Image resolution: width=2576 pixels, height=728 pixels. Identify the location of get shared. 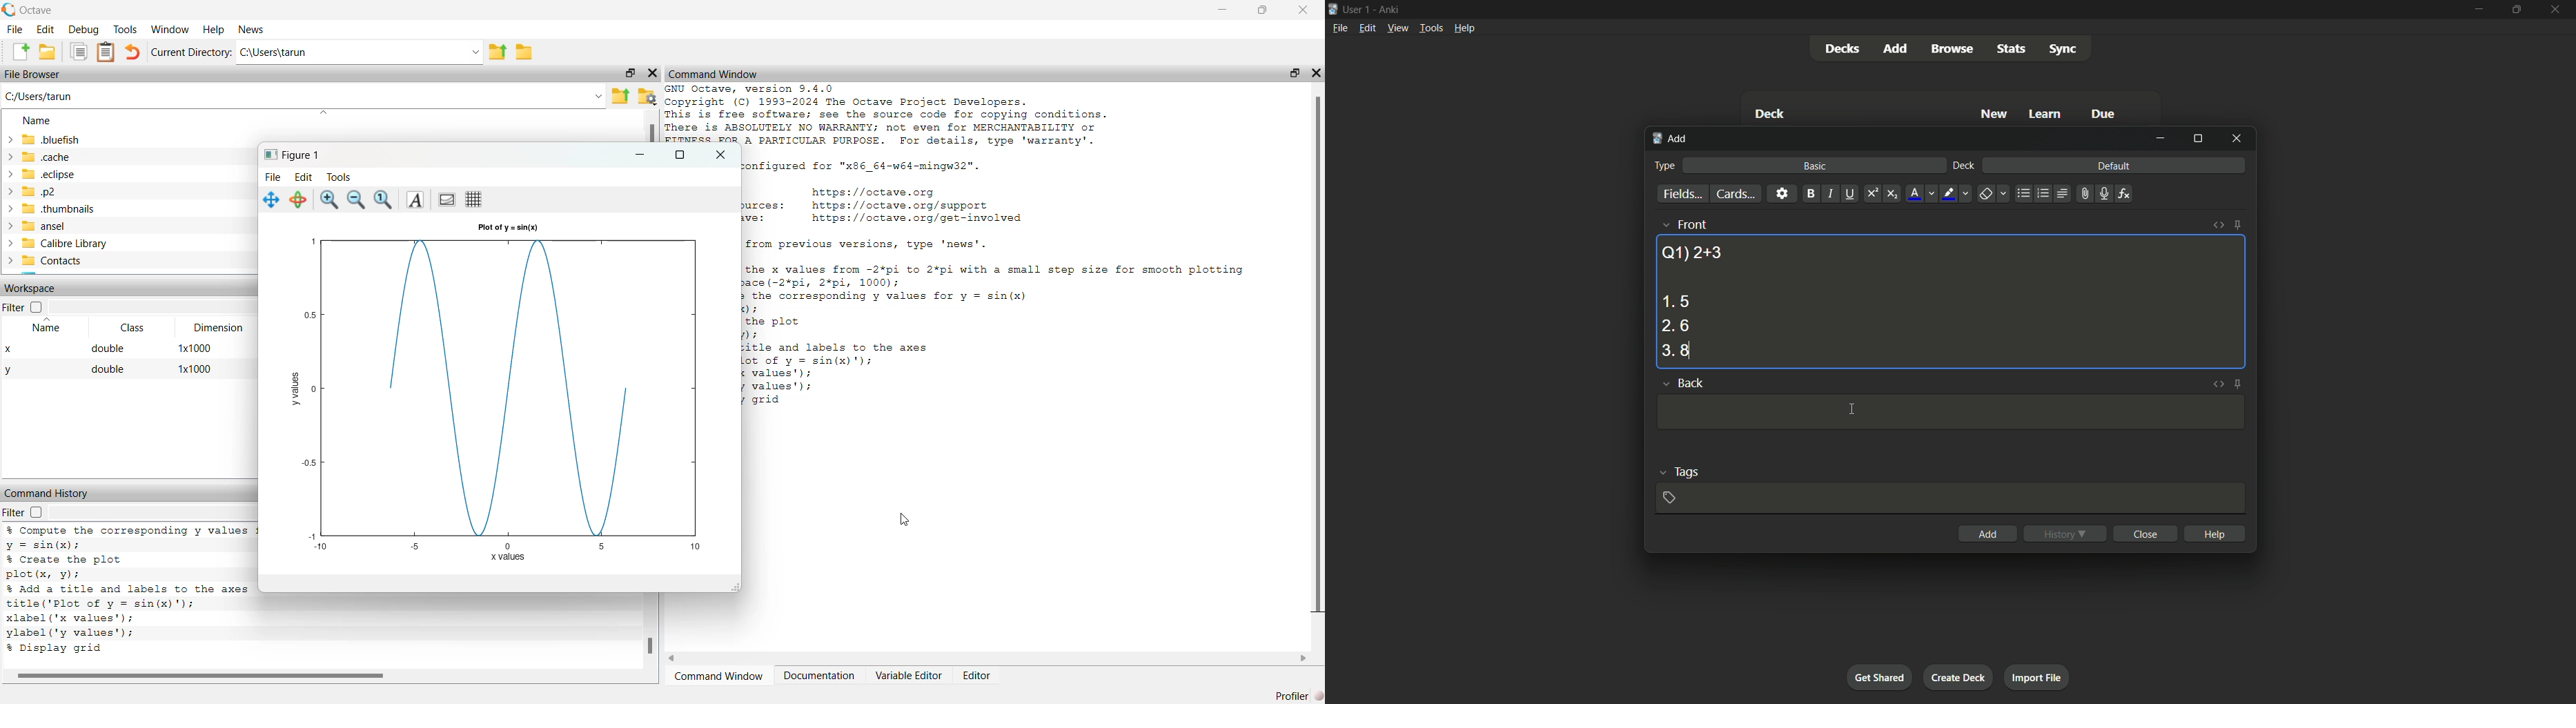
(1879, 677).